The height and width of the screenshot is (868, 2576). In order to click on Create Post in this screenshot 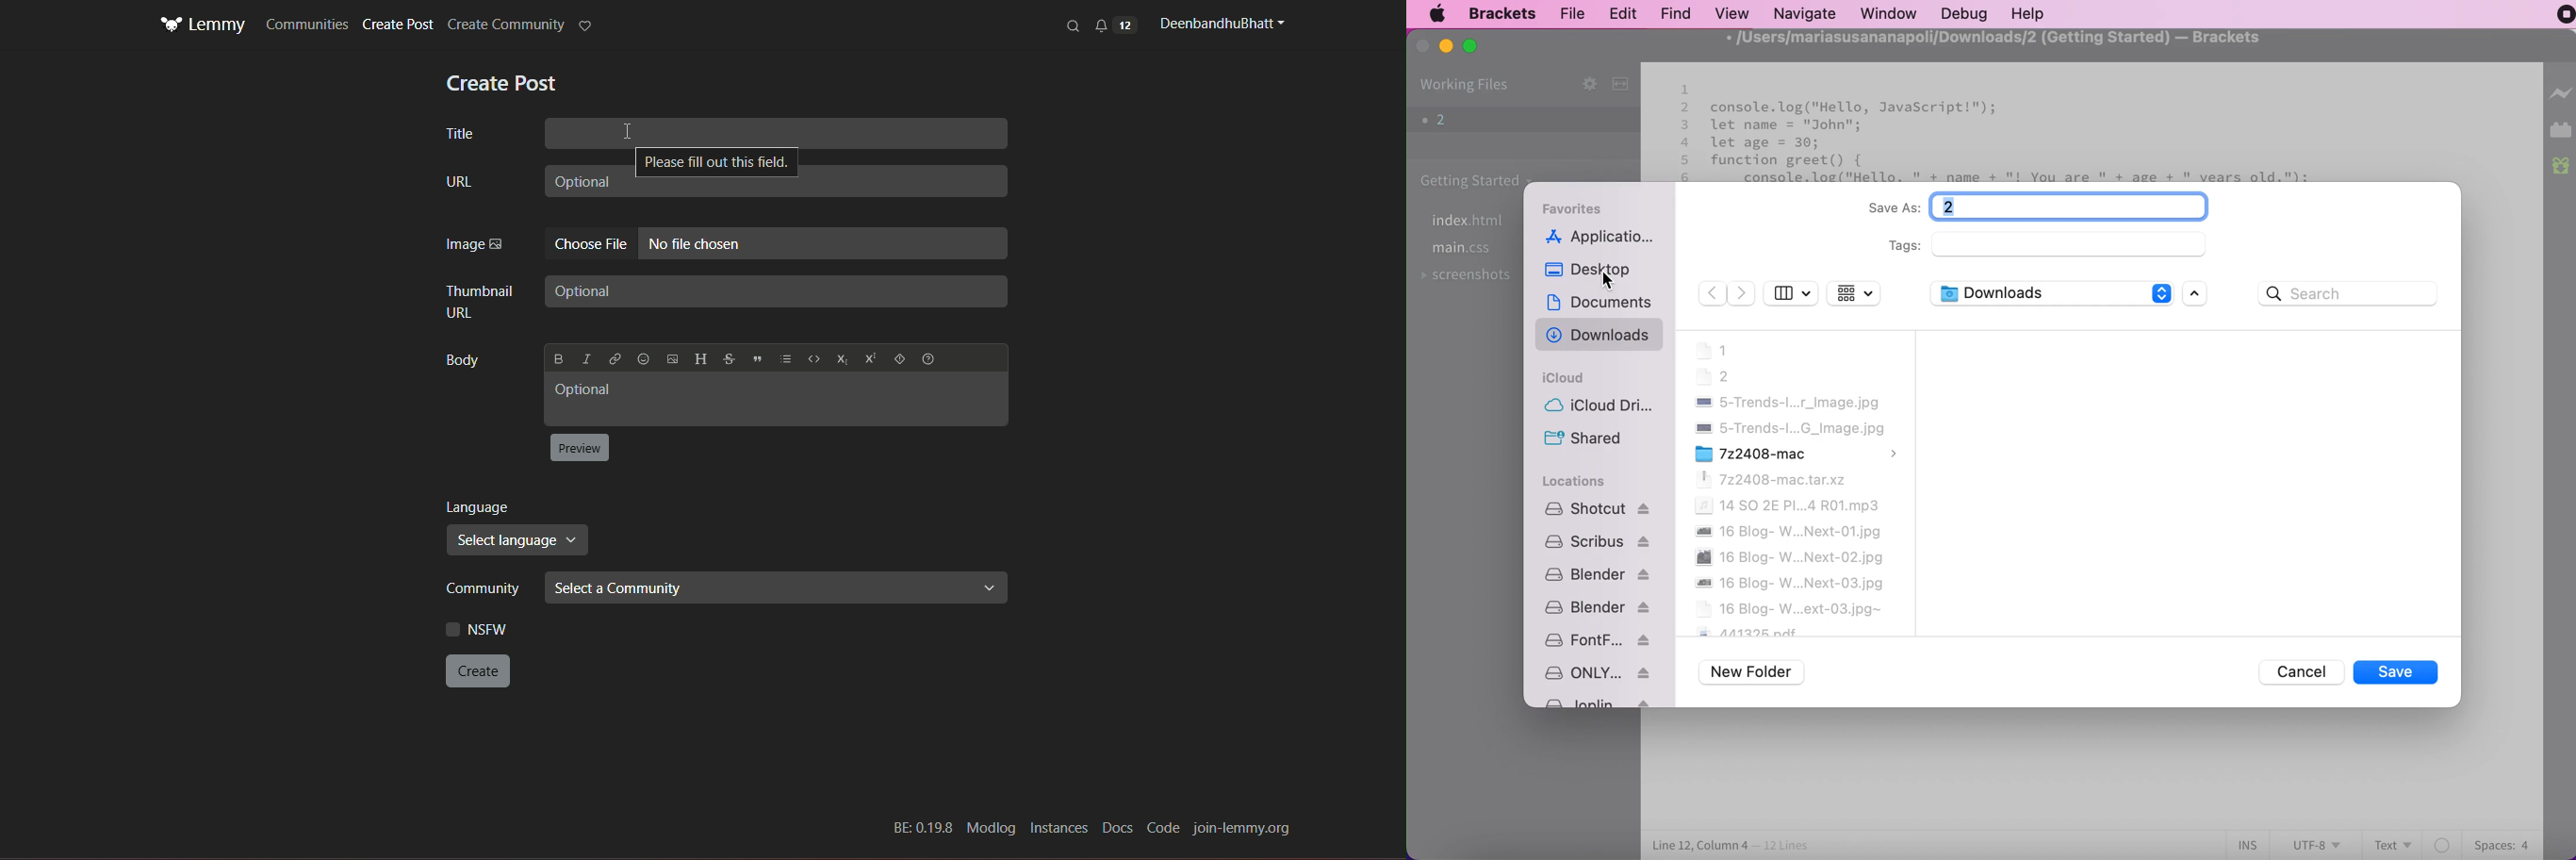, I will do `click(401, 25)`.